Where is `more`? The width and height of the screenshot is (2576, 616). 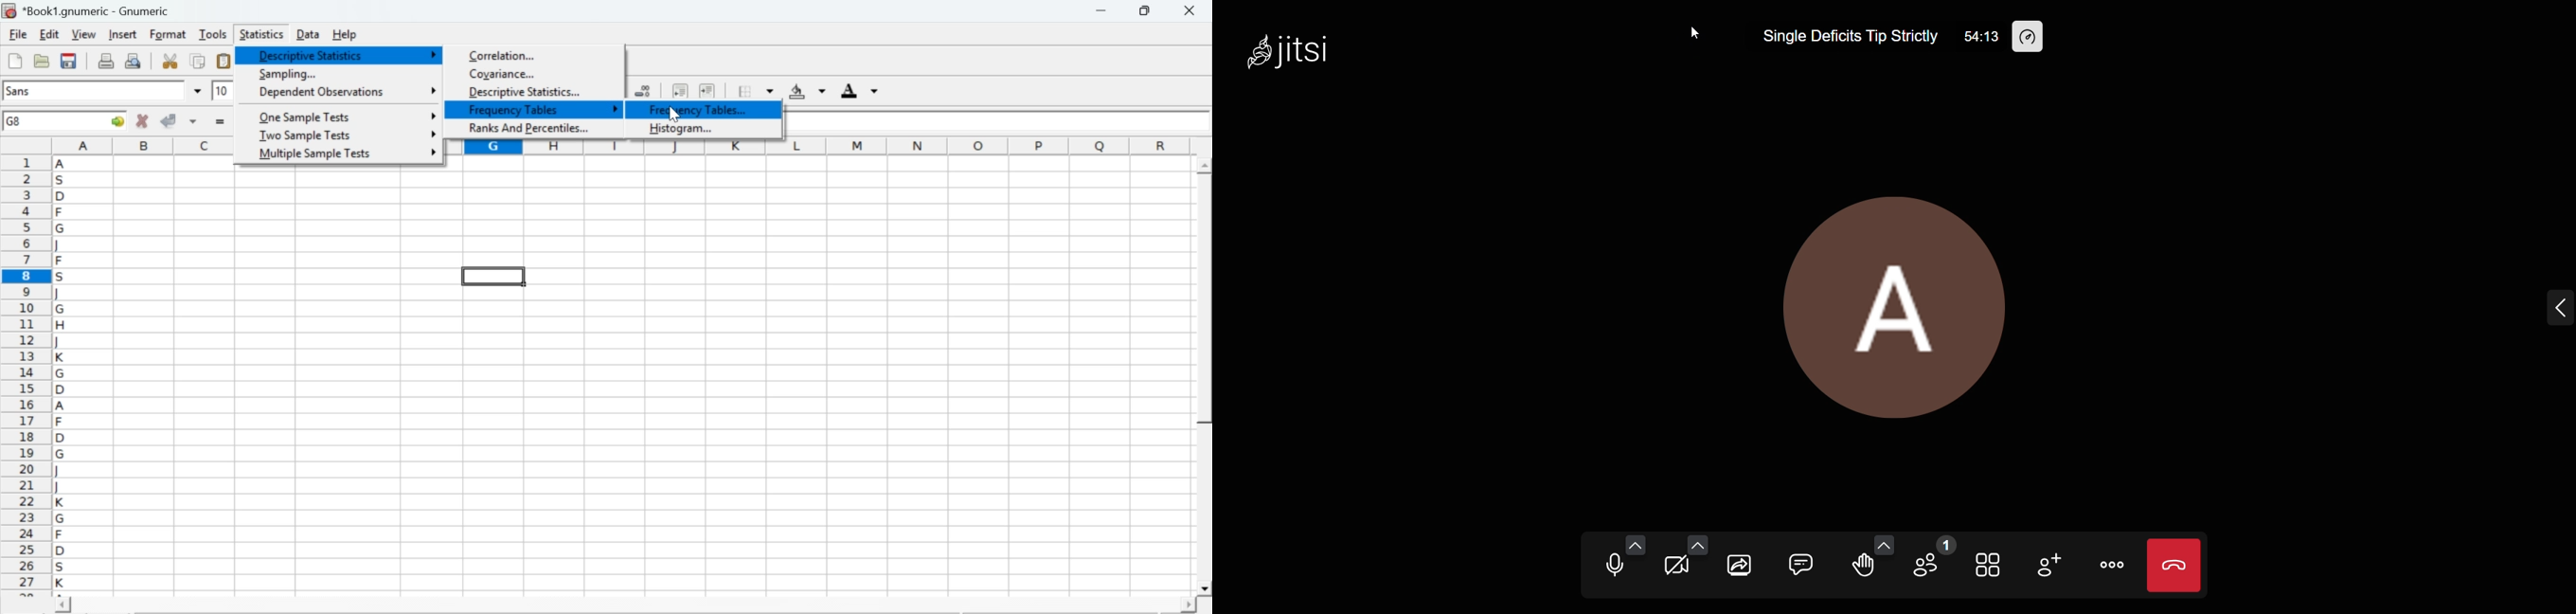
more is located at coordinates (433, 55).